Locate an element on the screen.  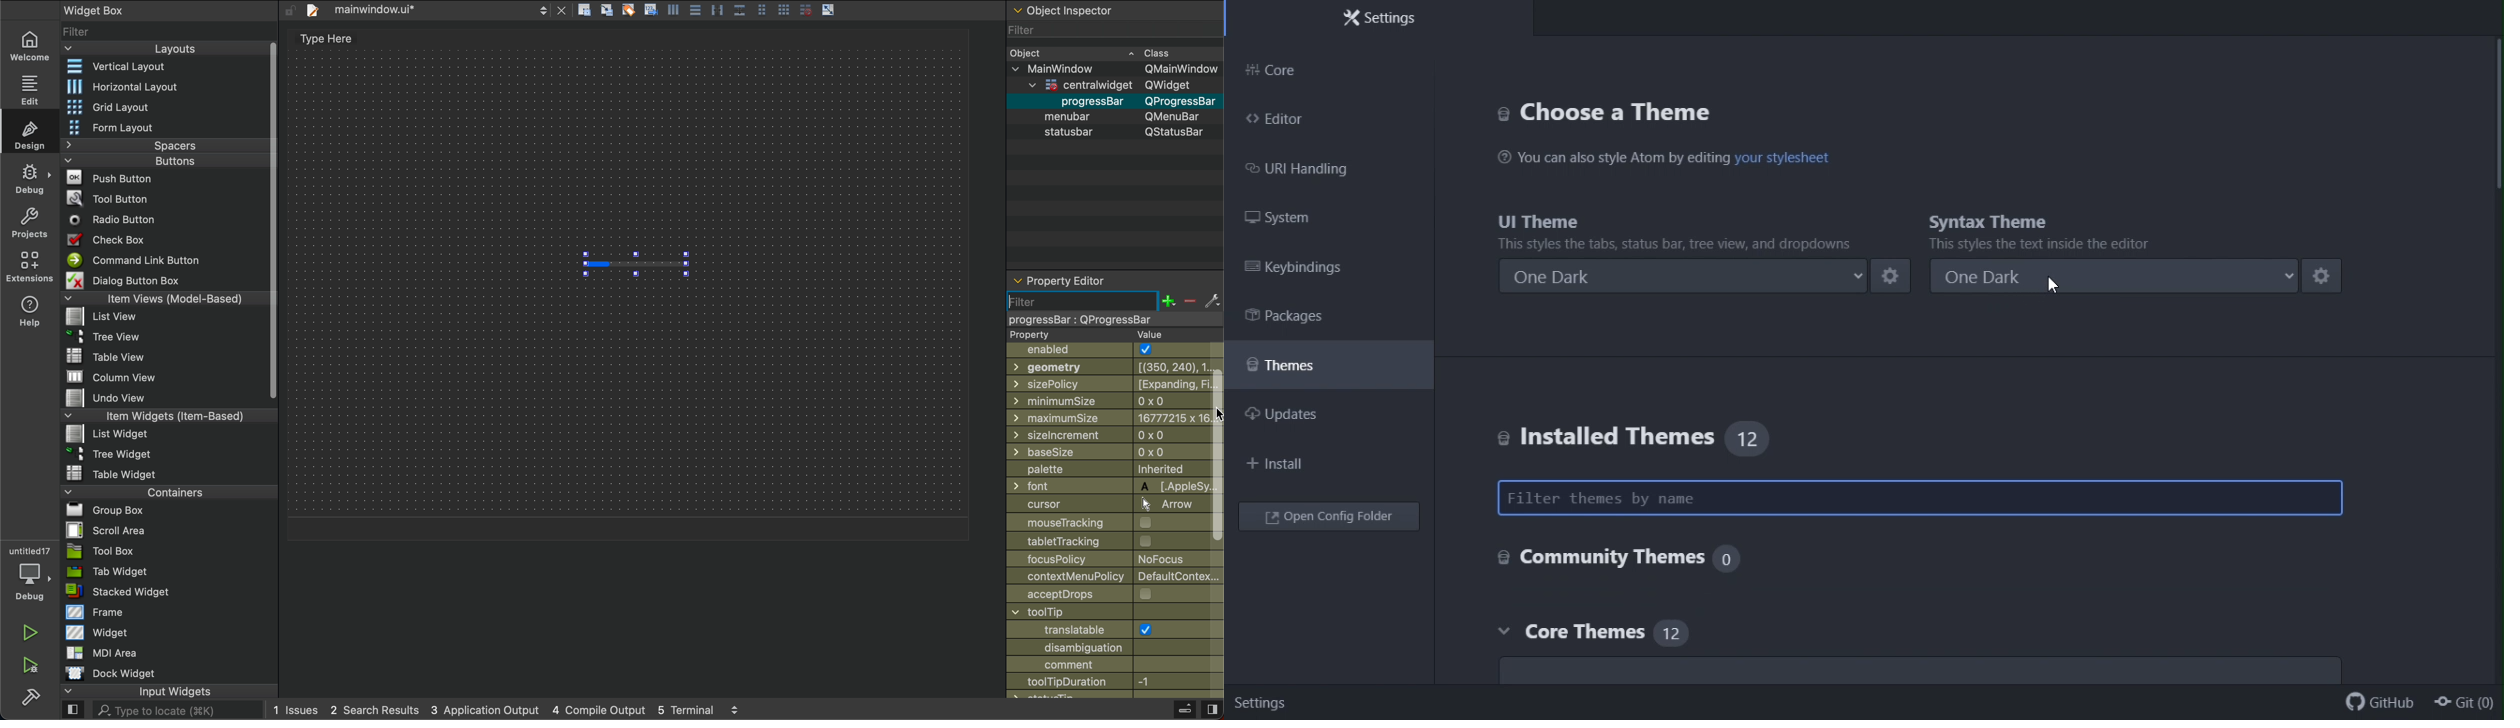
Radio Button is located at coordinates (116, 220).